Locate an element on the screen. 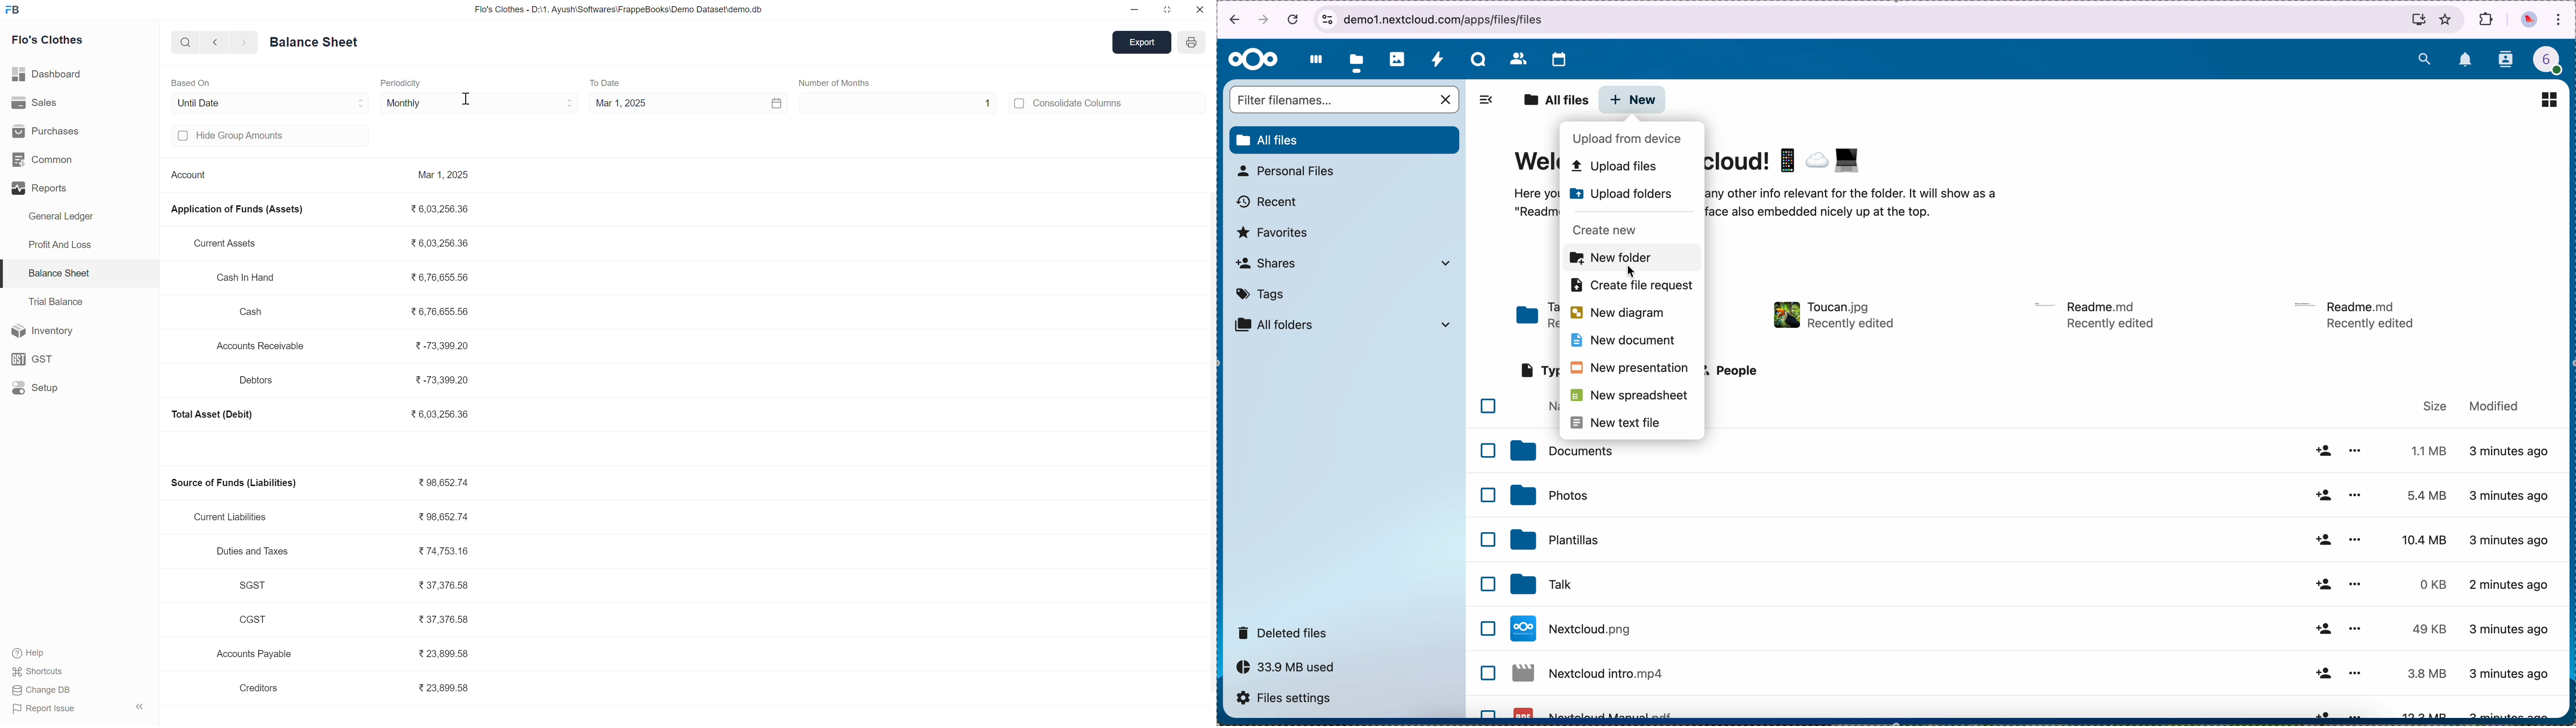 This screenshot has width=2576, height=728. Monthly is located at coordinates (476, 102).